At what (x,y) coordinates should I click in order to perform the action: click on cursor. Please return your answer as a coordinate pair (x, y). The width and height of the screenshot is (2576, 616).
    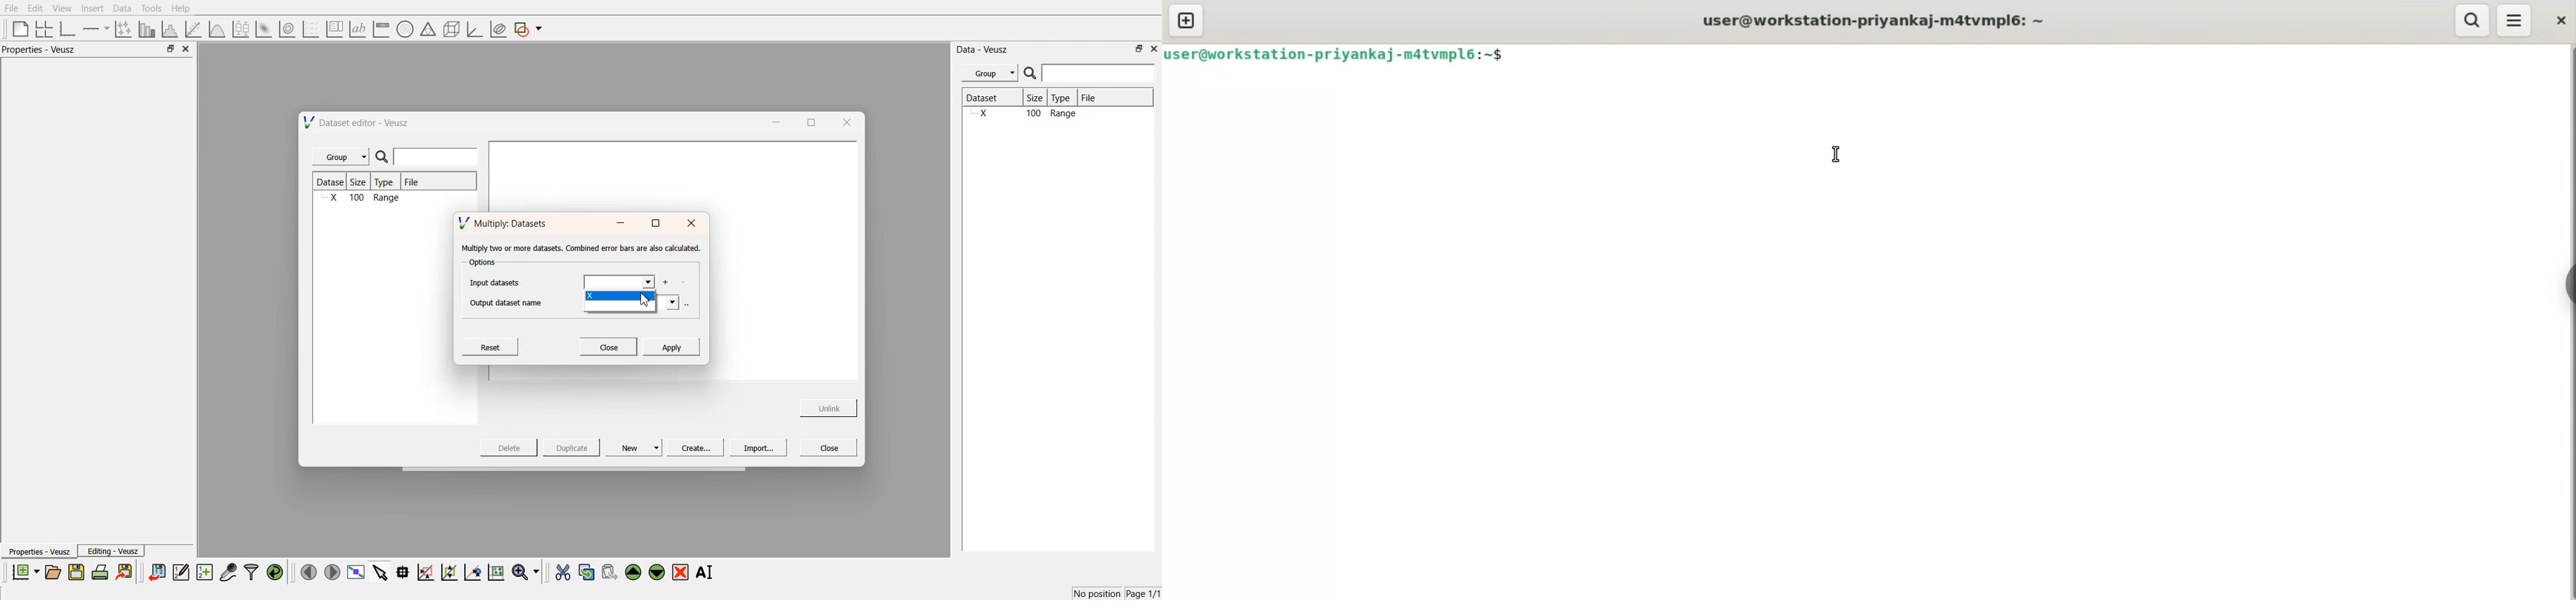
    Looking at the image, I should click on (1836, 157).